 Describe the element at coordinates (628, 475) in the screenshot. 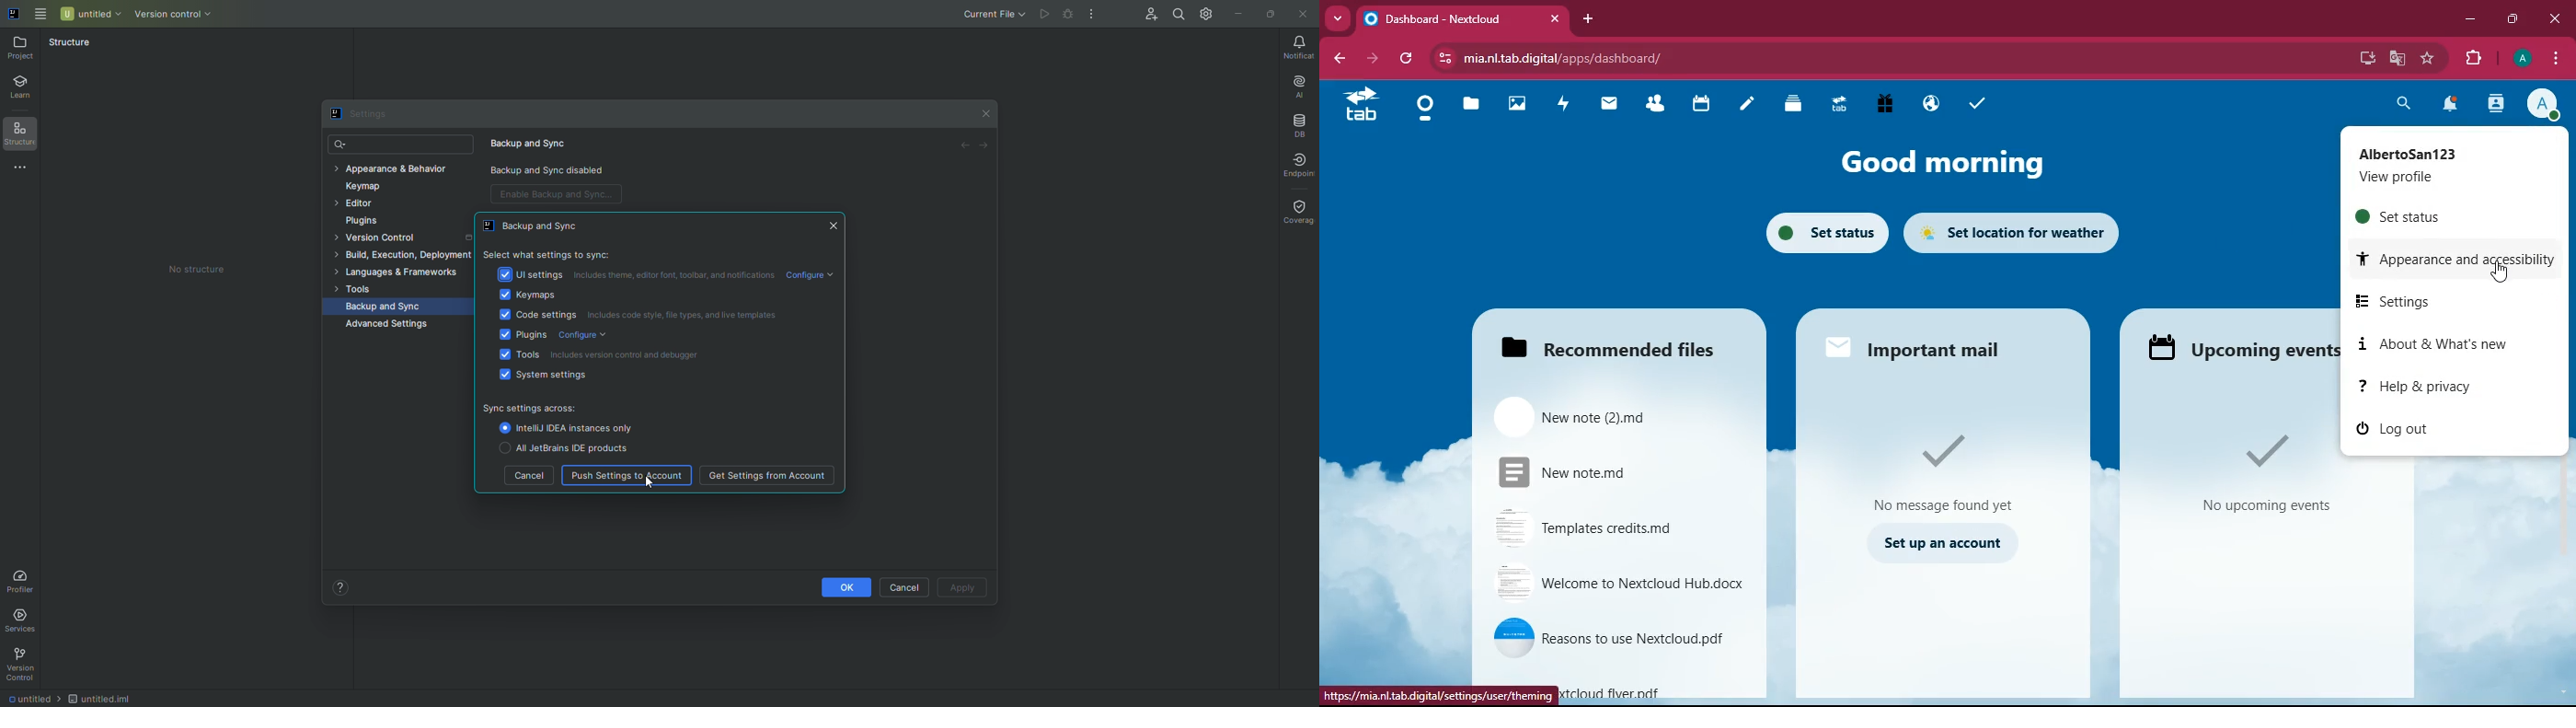

I see `Push Settings to Account` at that location.